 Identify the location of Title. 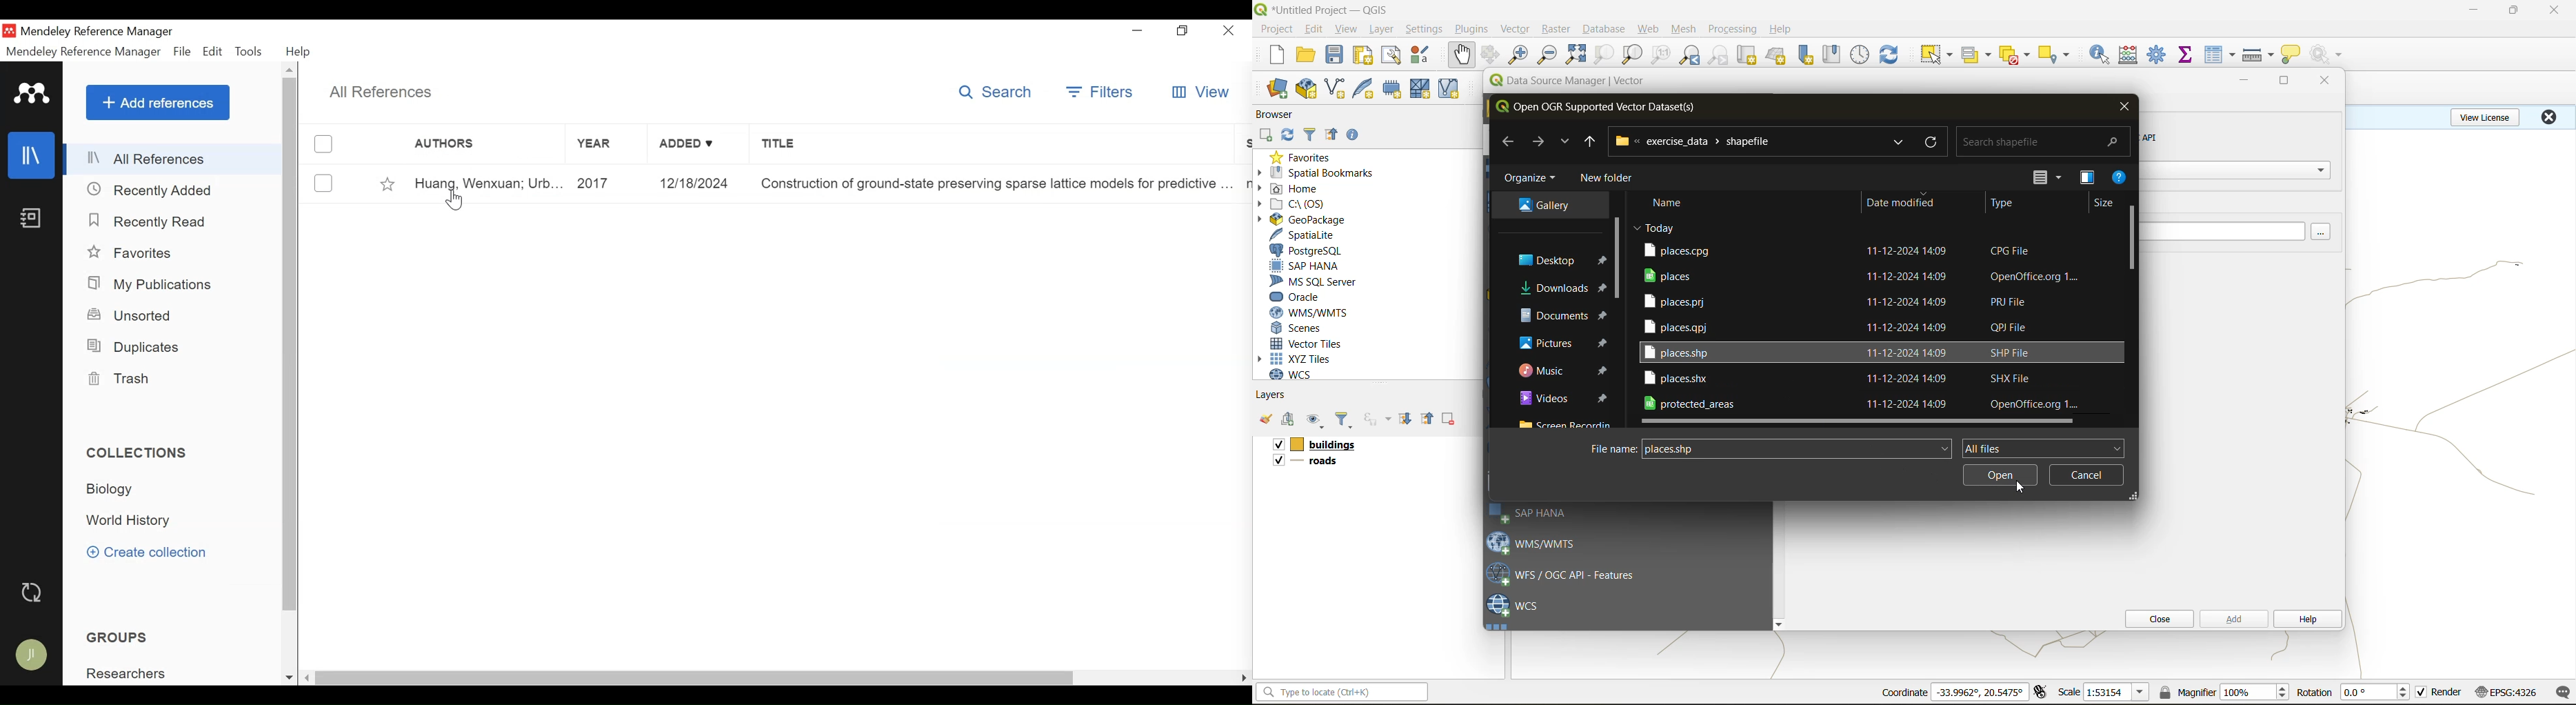
(995, 185).